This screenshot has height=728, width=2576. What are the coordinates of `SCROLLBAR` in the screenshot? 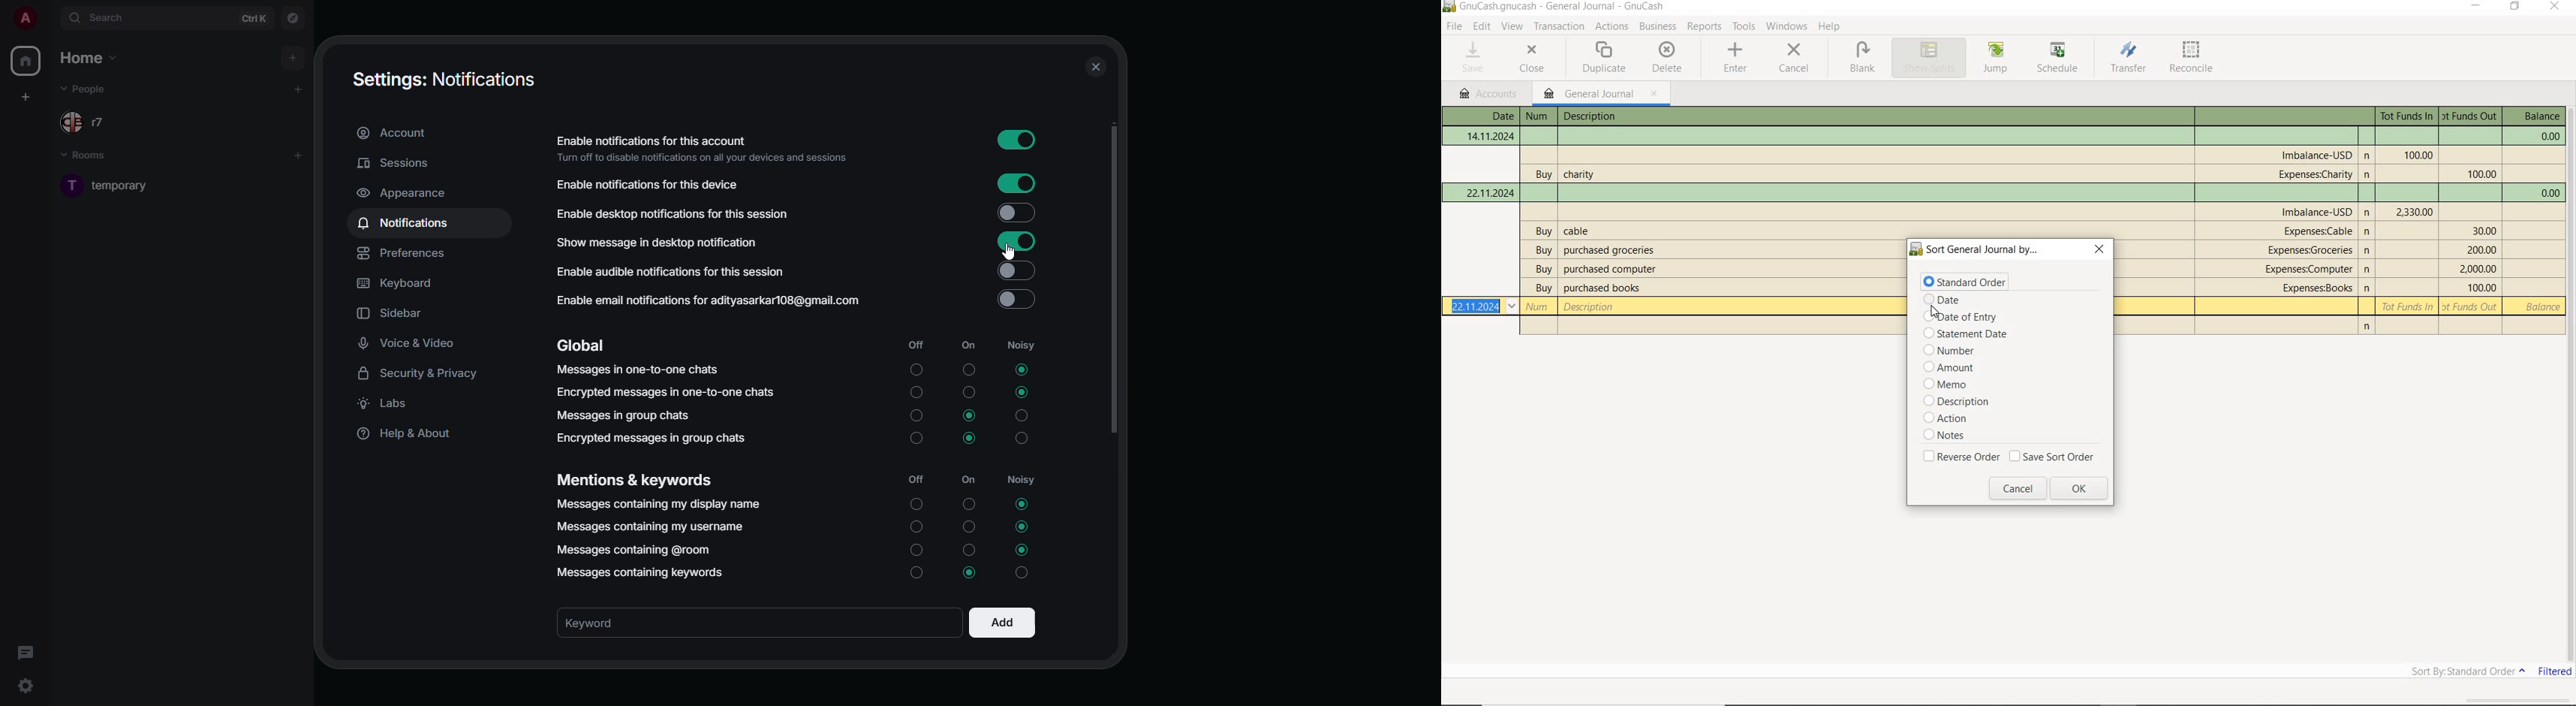 It's located at (2570, 383).